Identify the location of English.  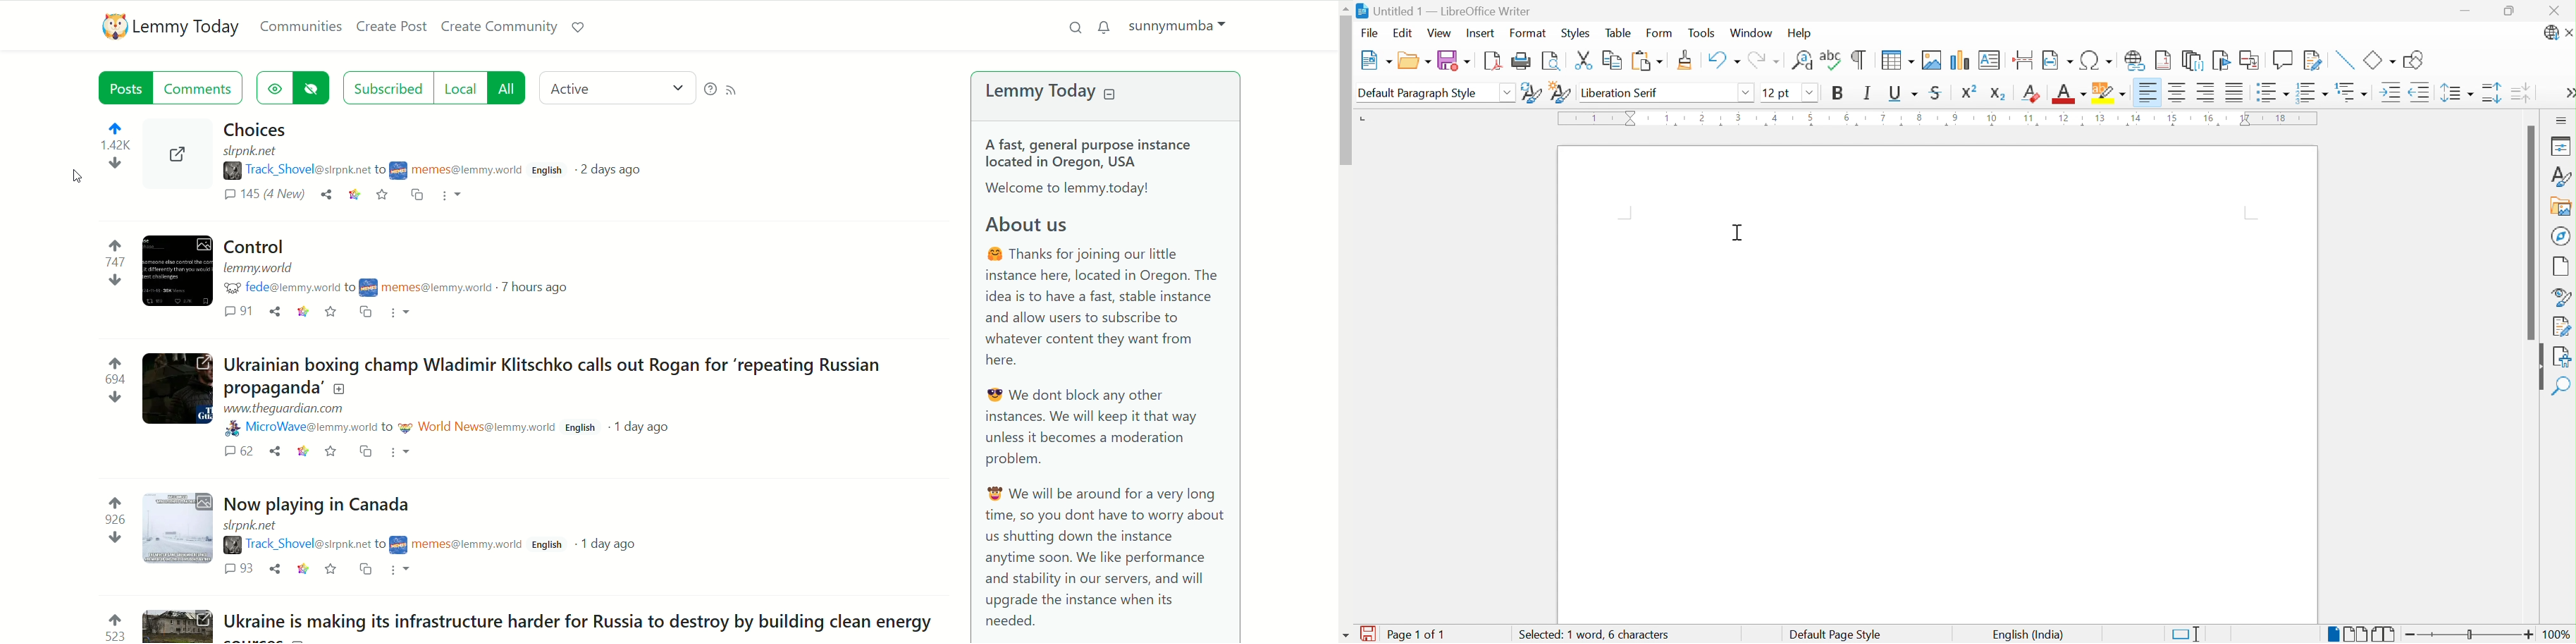
(548, 546).